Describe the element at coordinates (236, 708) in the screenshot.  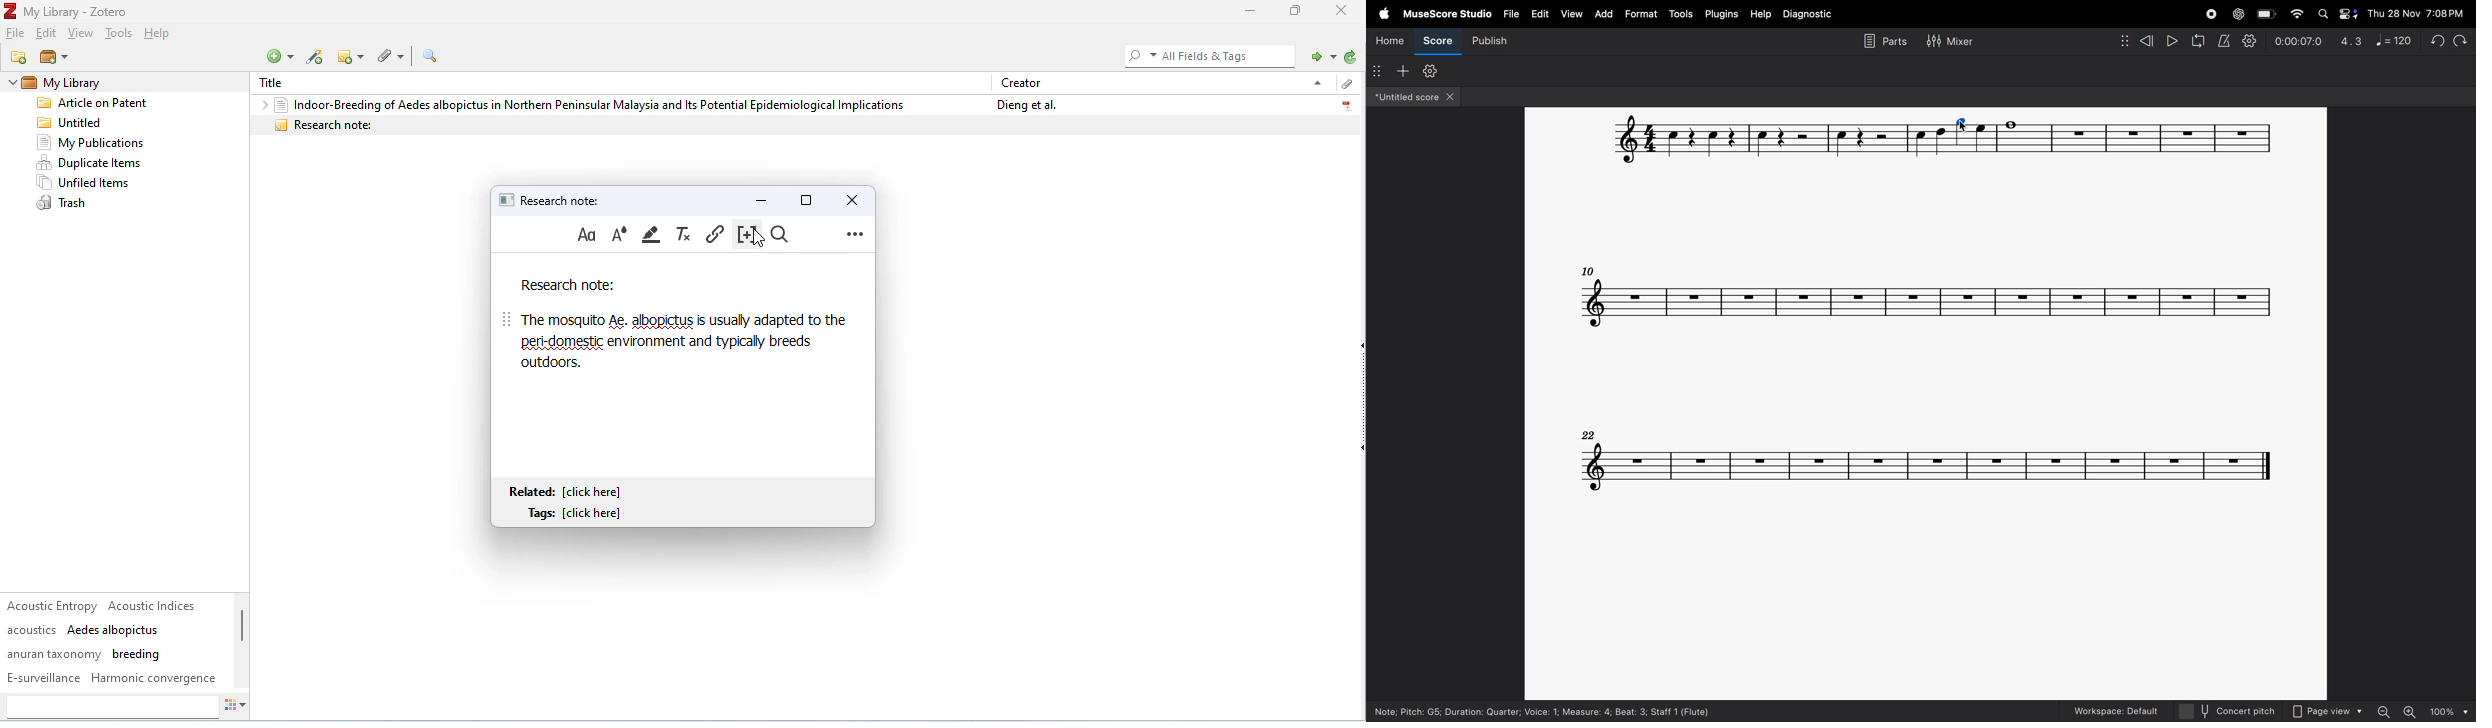
I see `actions` at that location.